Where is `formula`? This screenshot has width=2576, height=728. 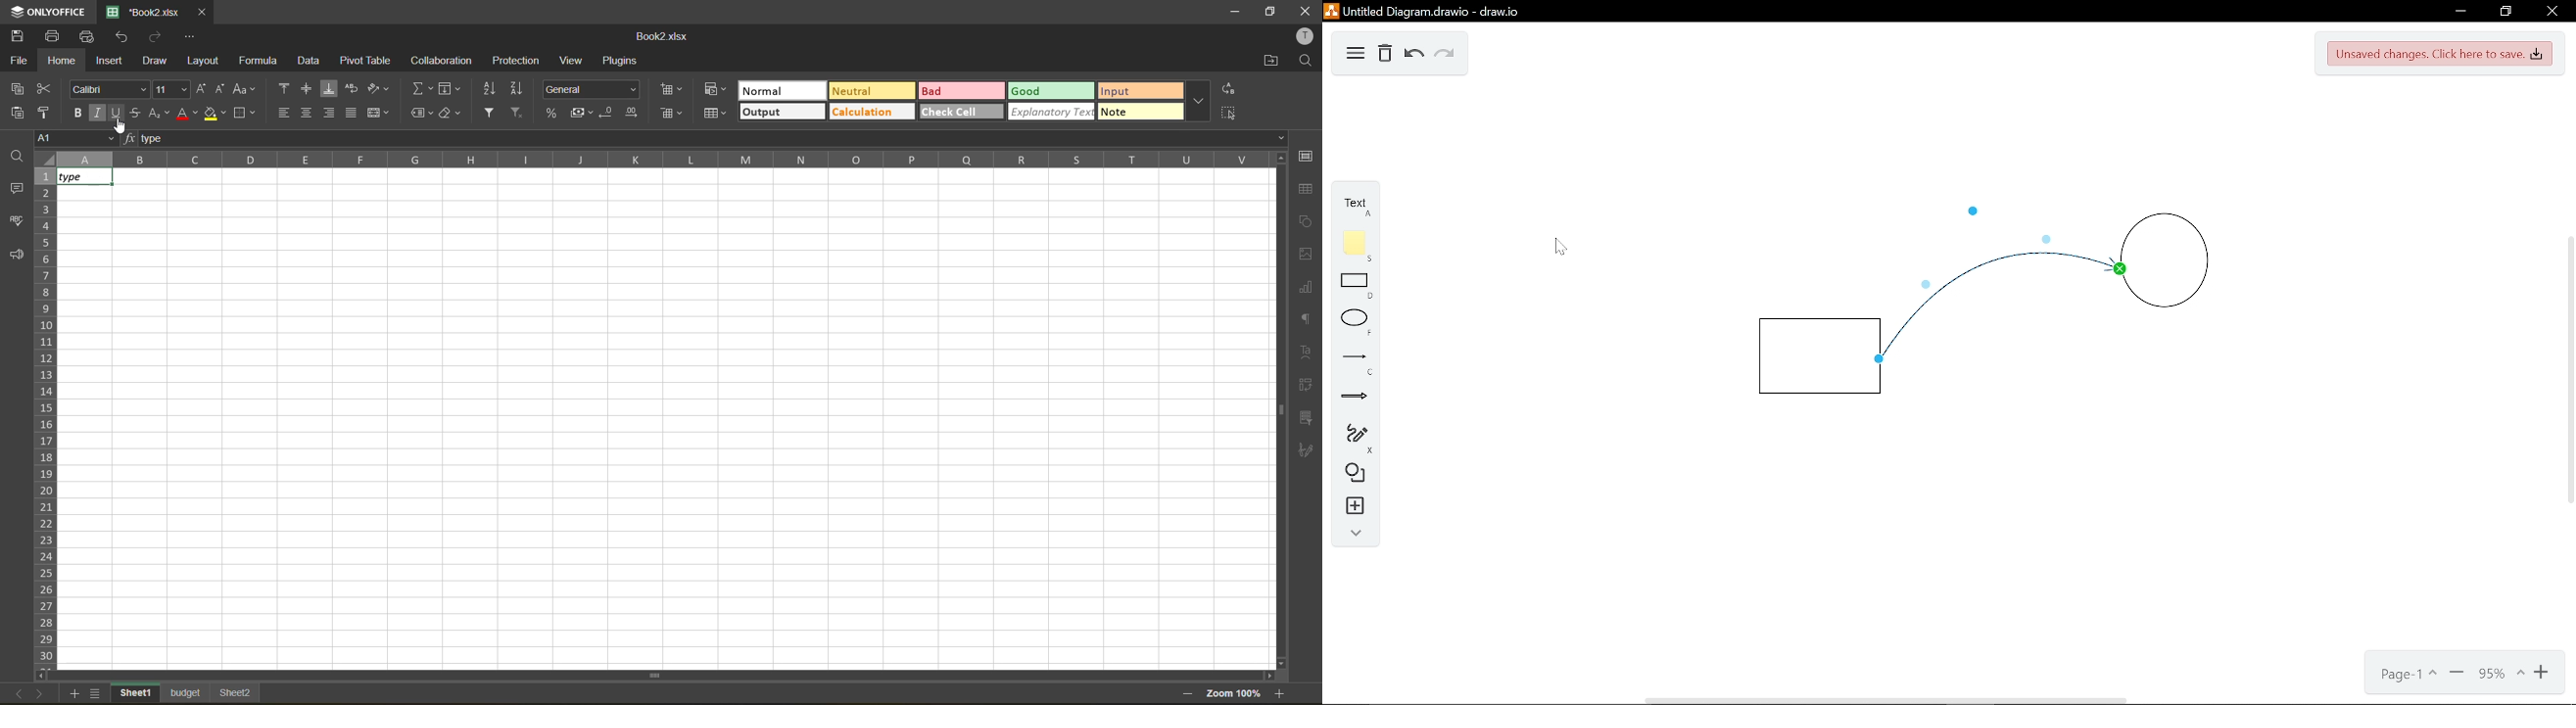 formula is located at coordinates (264, 61).